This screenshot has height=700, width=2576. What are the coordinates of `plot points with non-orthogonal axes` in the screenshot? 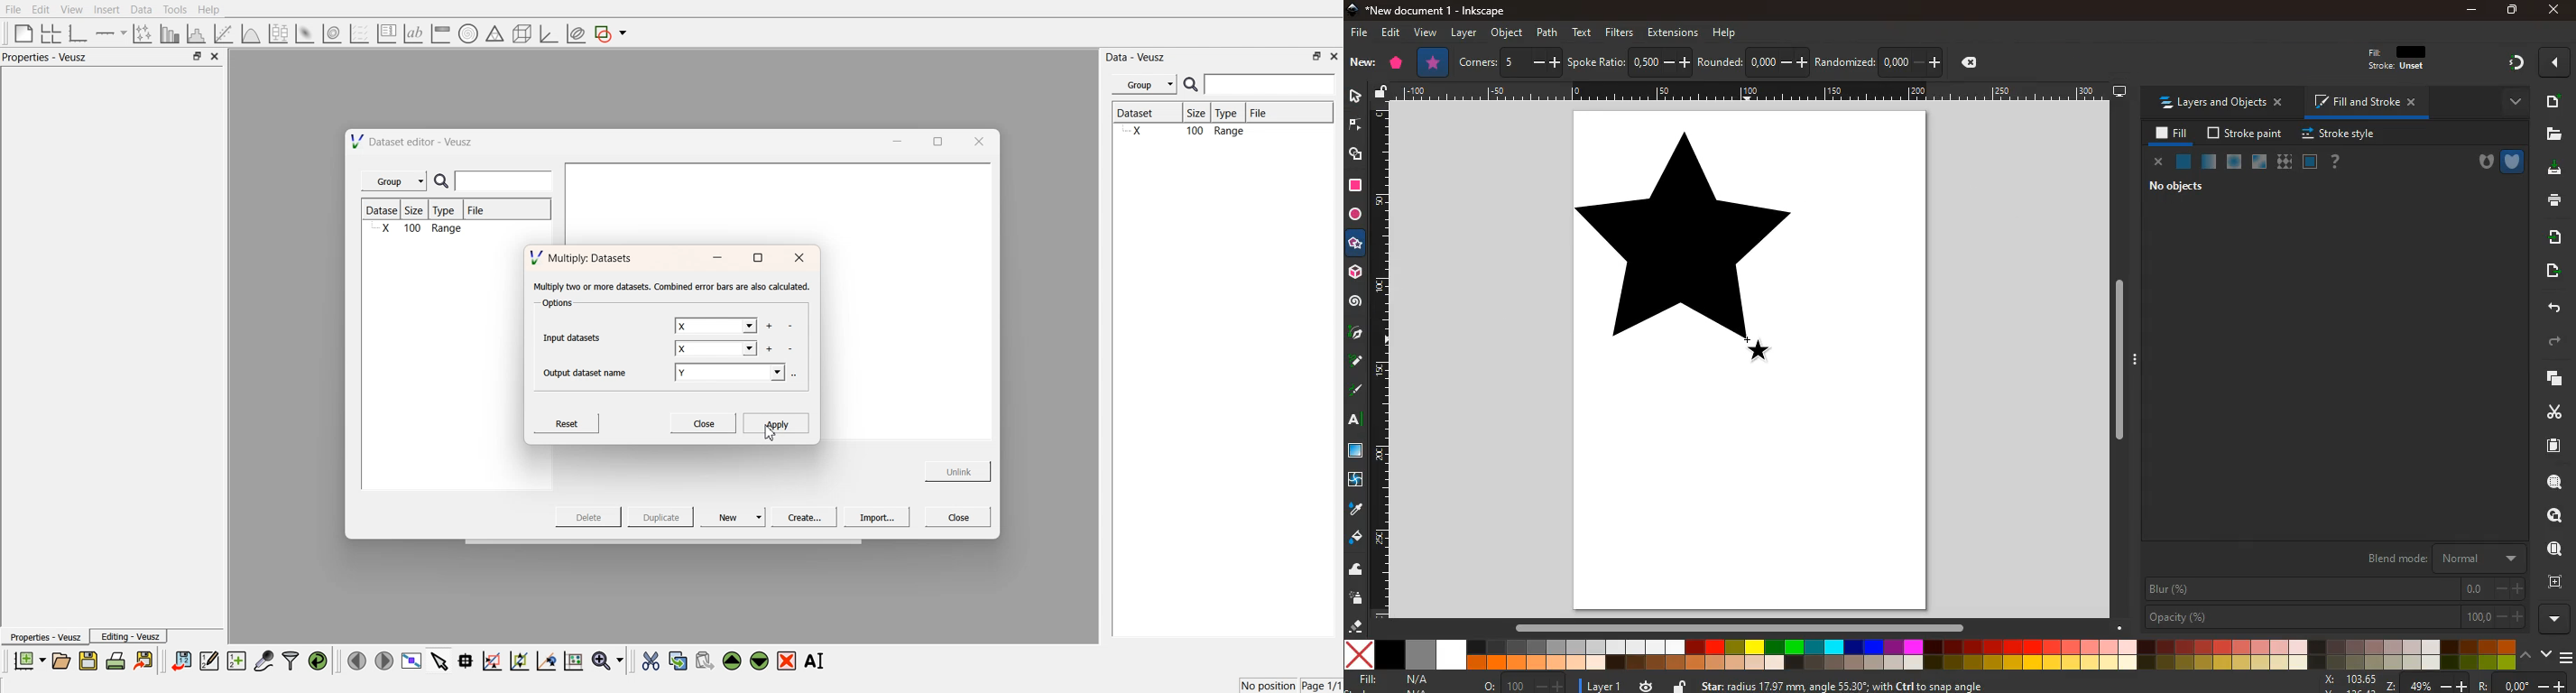 It's located at (141, 33).